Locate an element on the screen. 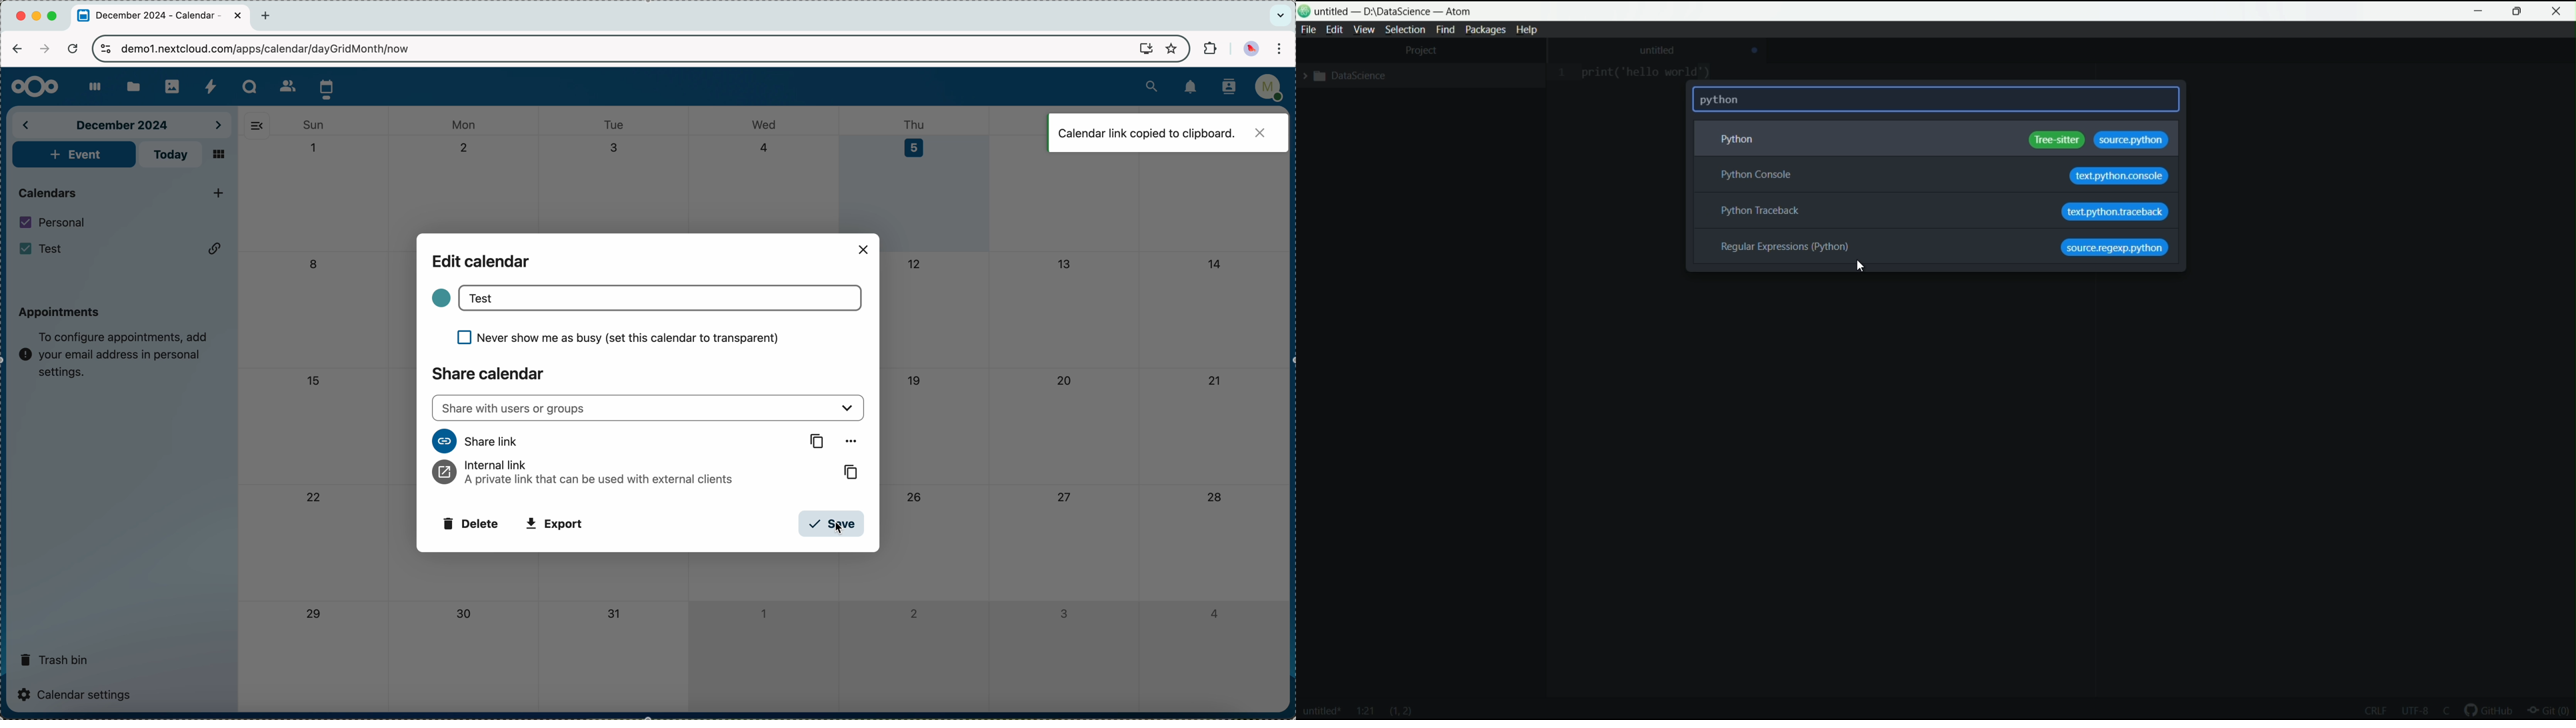 The height and width of the screenshot is (728, 2576). share calendar is located at coordinates (488, 373).